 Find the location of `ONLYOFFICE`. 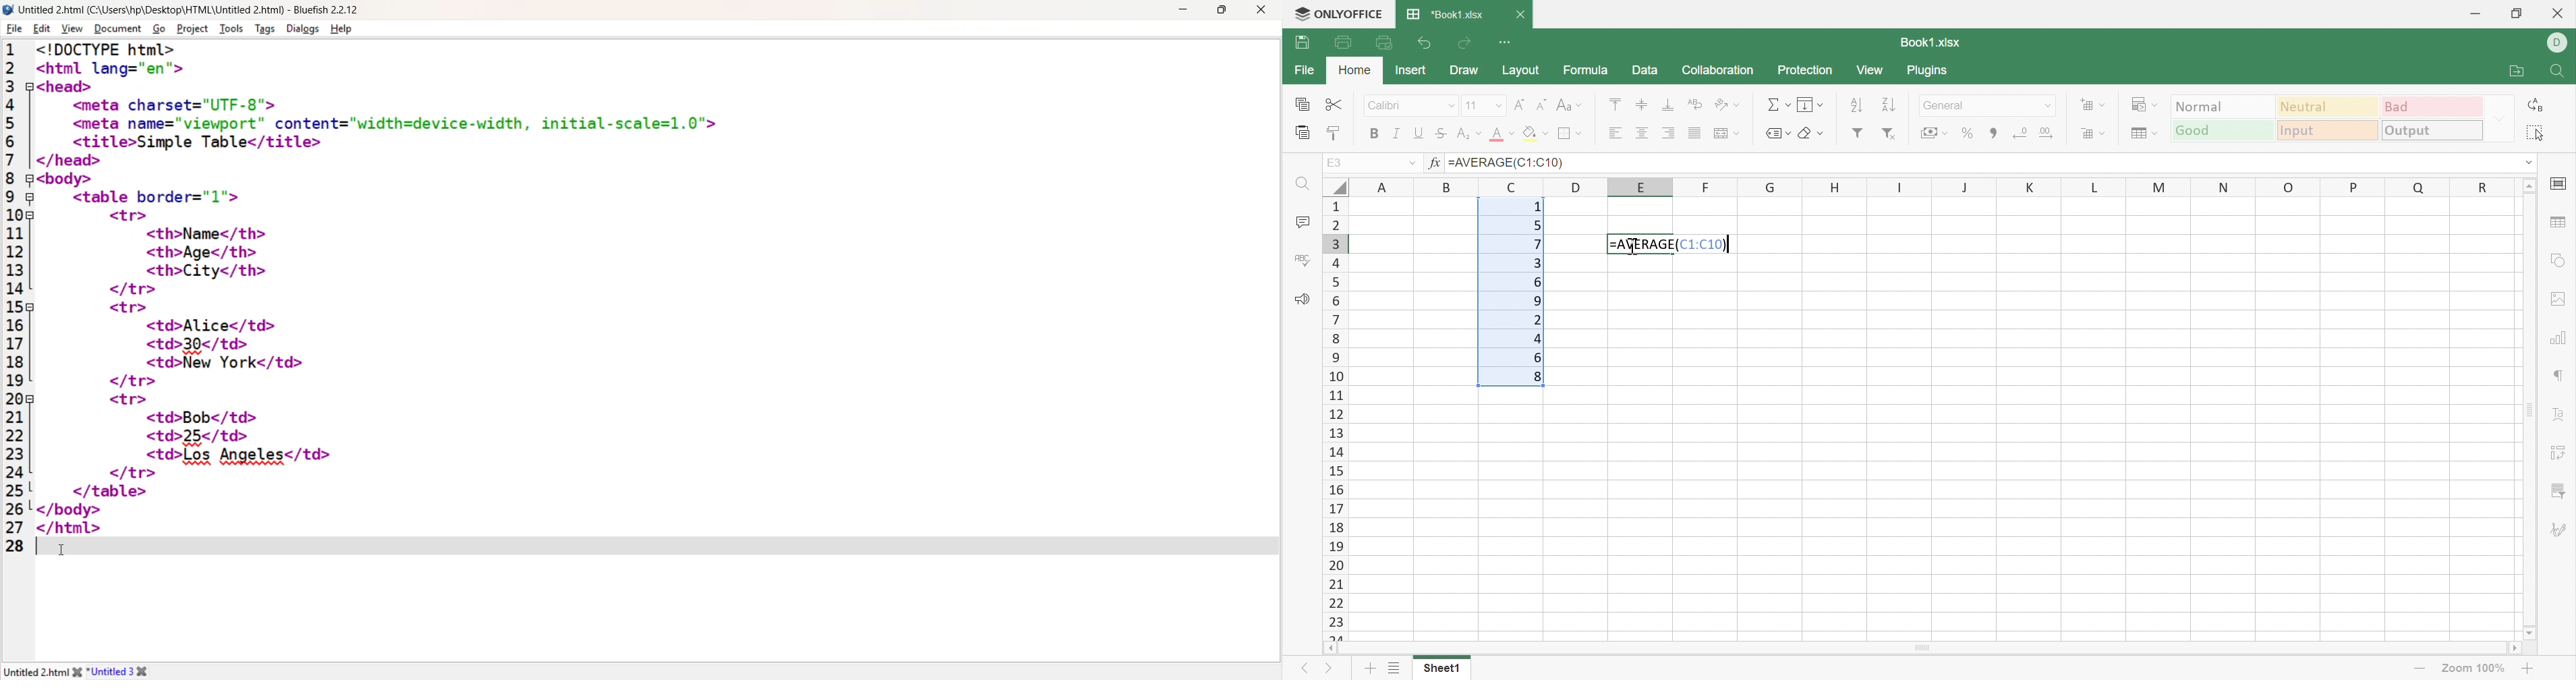

ONLYOFFICE is located at coordinates (1336, 15).